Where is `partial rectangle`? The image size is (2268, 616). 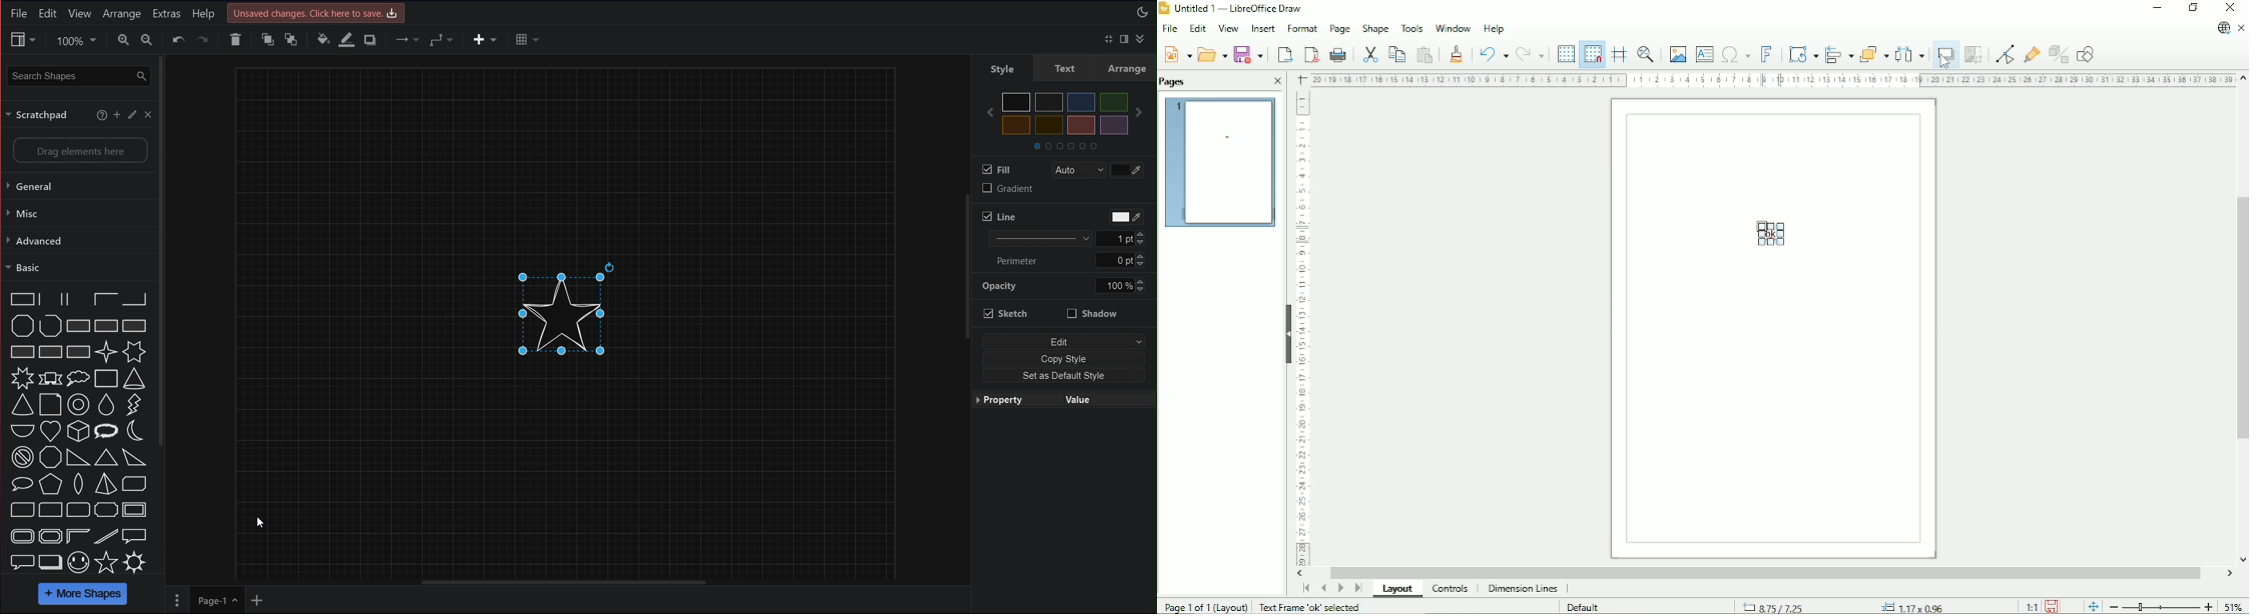 partial rectangle is located at coordinates (51, 299).